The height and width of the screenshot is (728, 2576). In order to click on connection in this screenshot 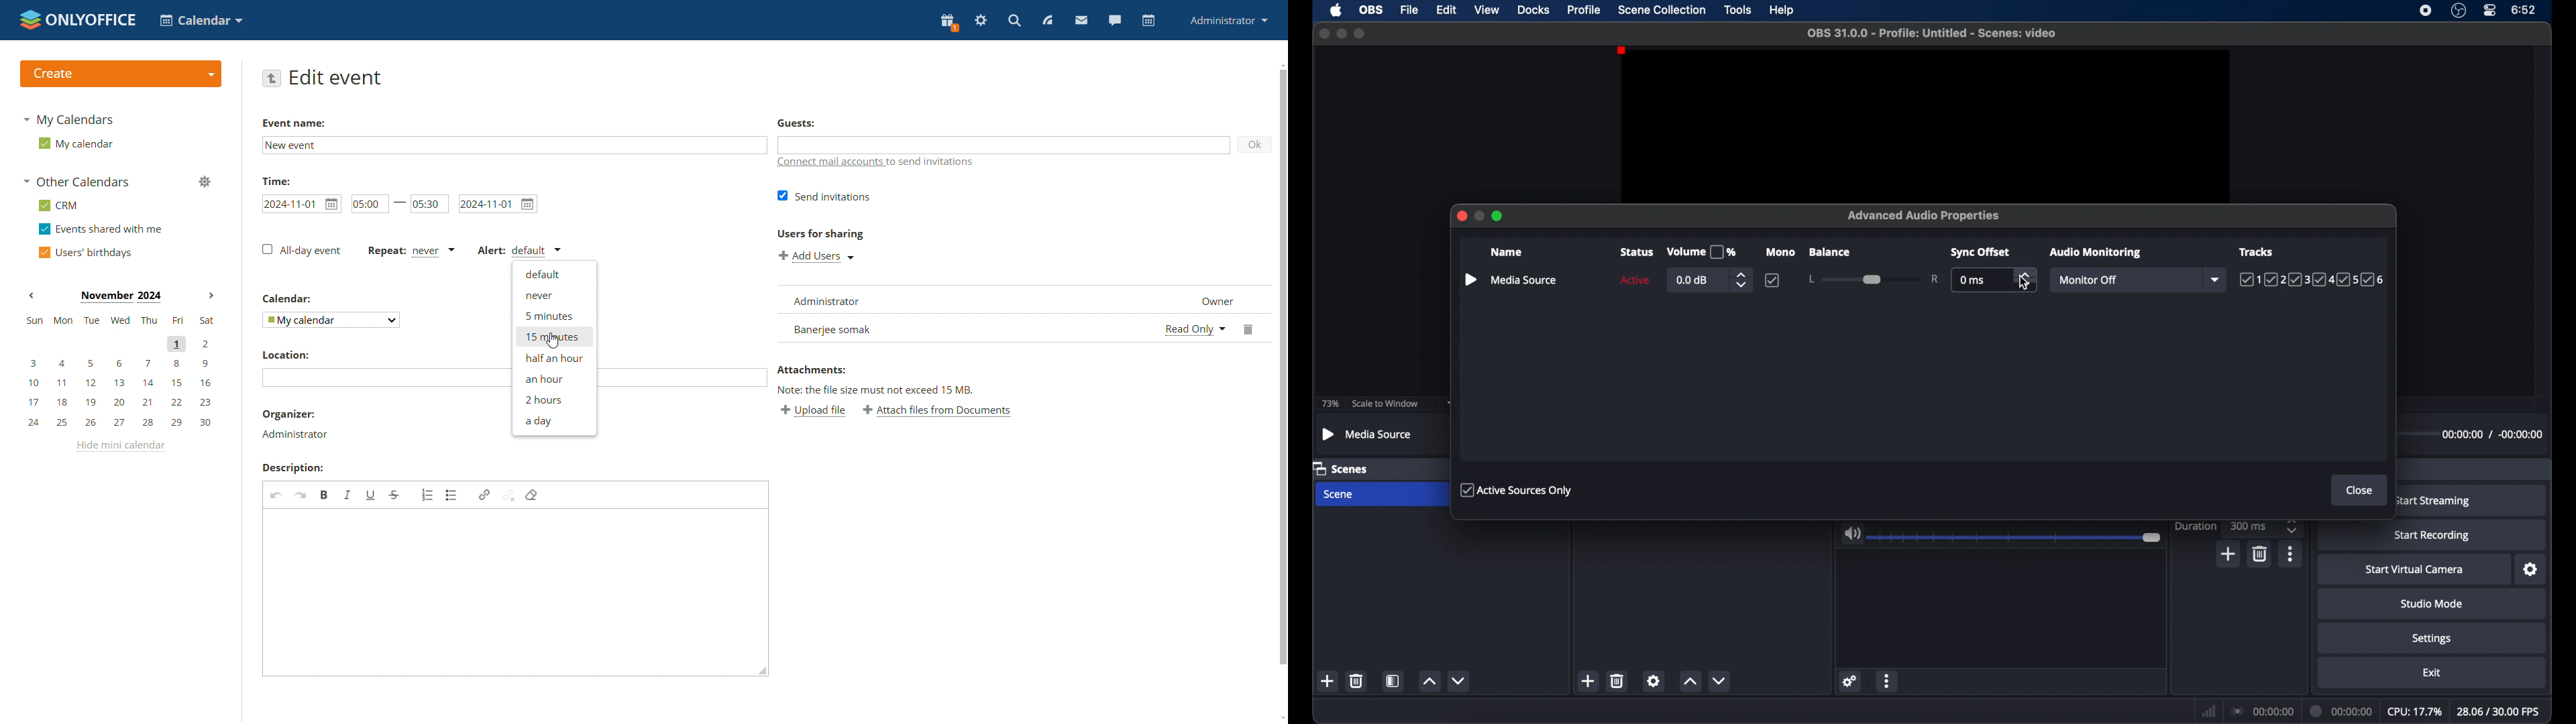, I will do `click(2263, 711)`.